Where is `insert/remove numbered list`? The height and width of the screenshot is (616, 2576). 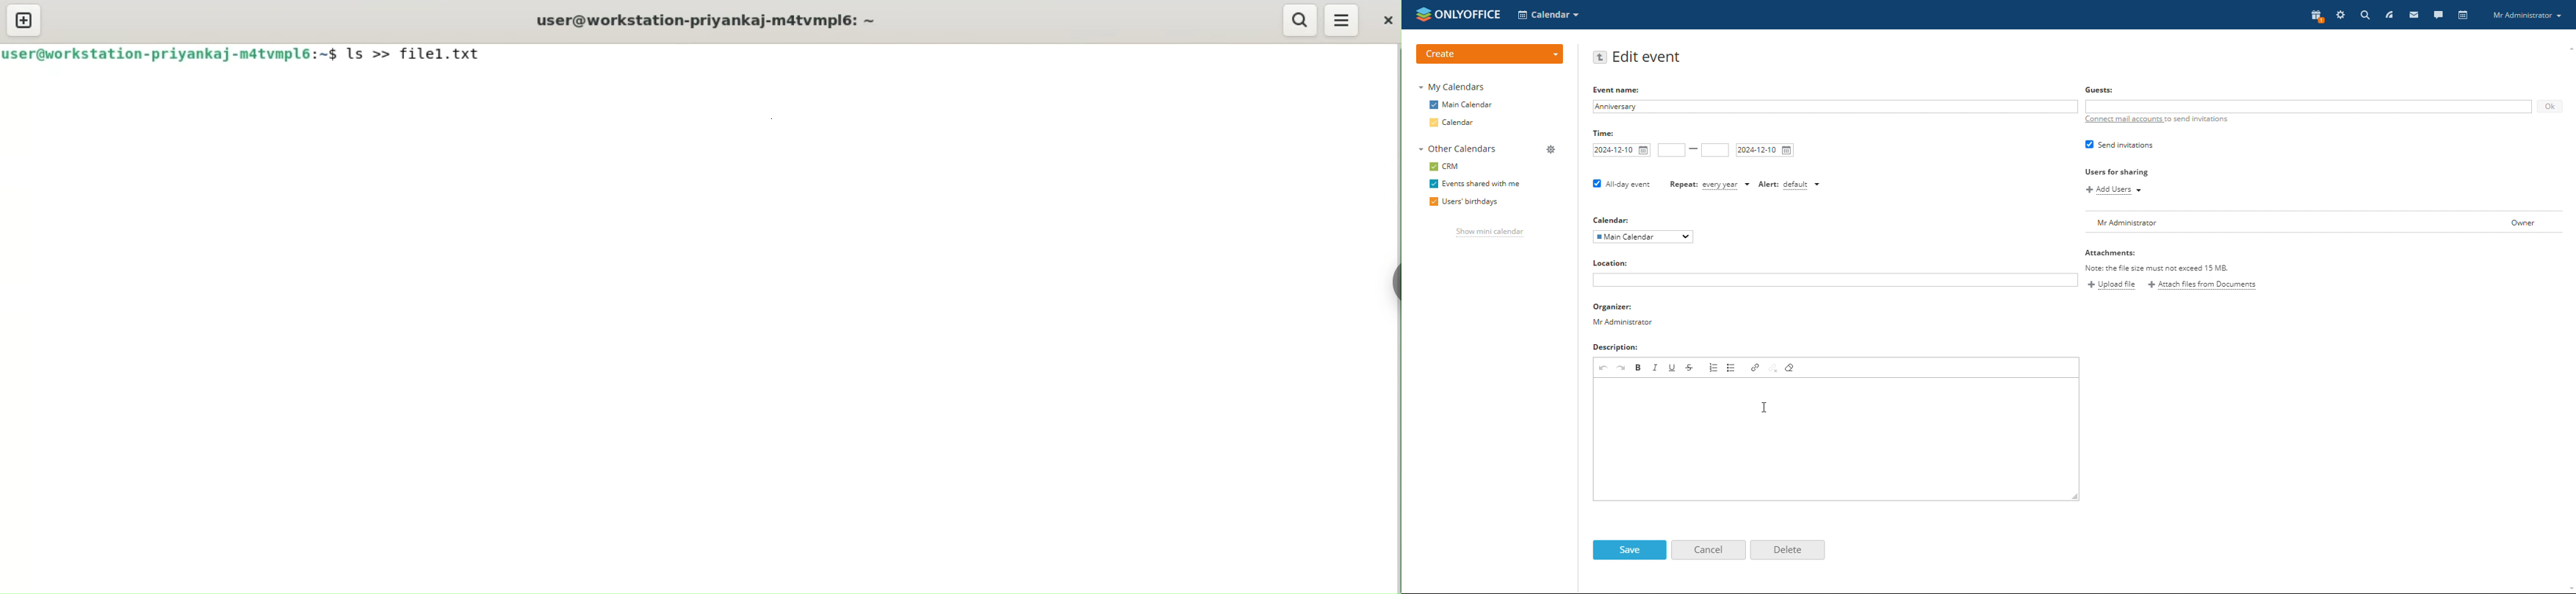
insert/remove numbered list is located at coordinates (1714, 367).